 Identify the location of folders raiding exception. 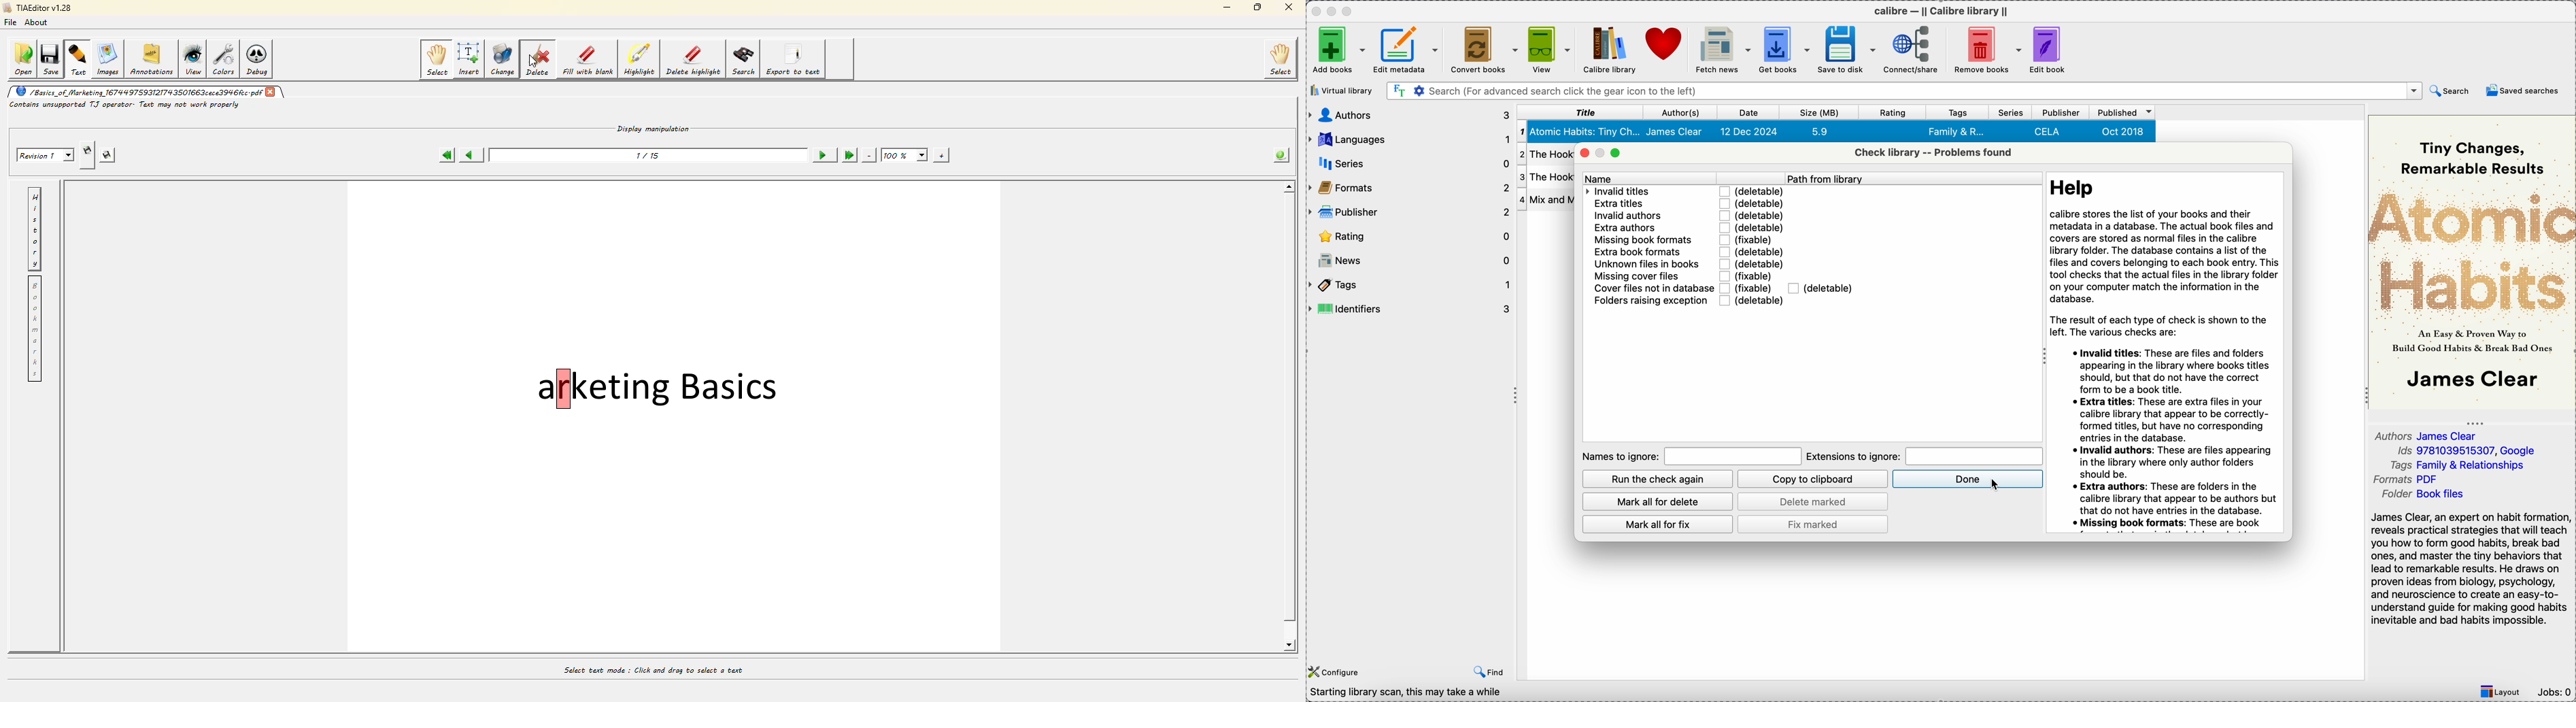
(1650, 301).